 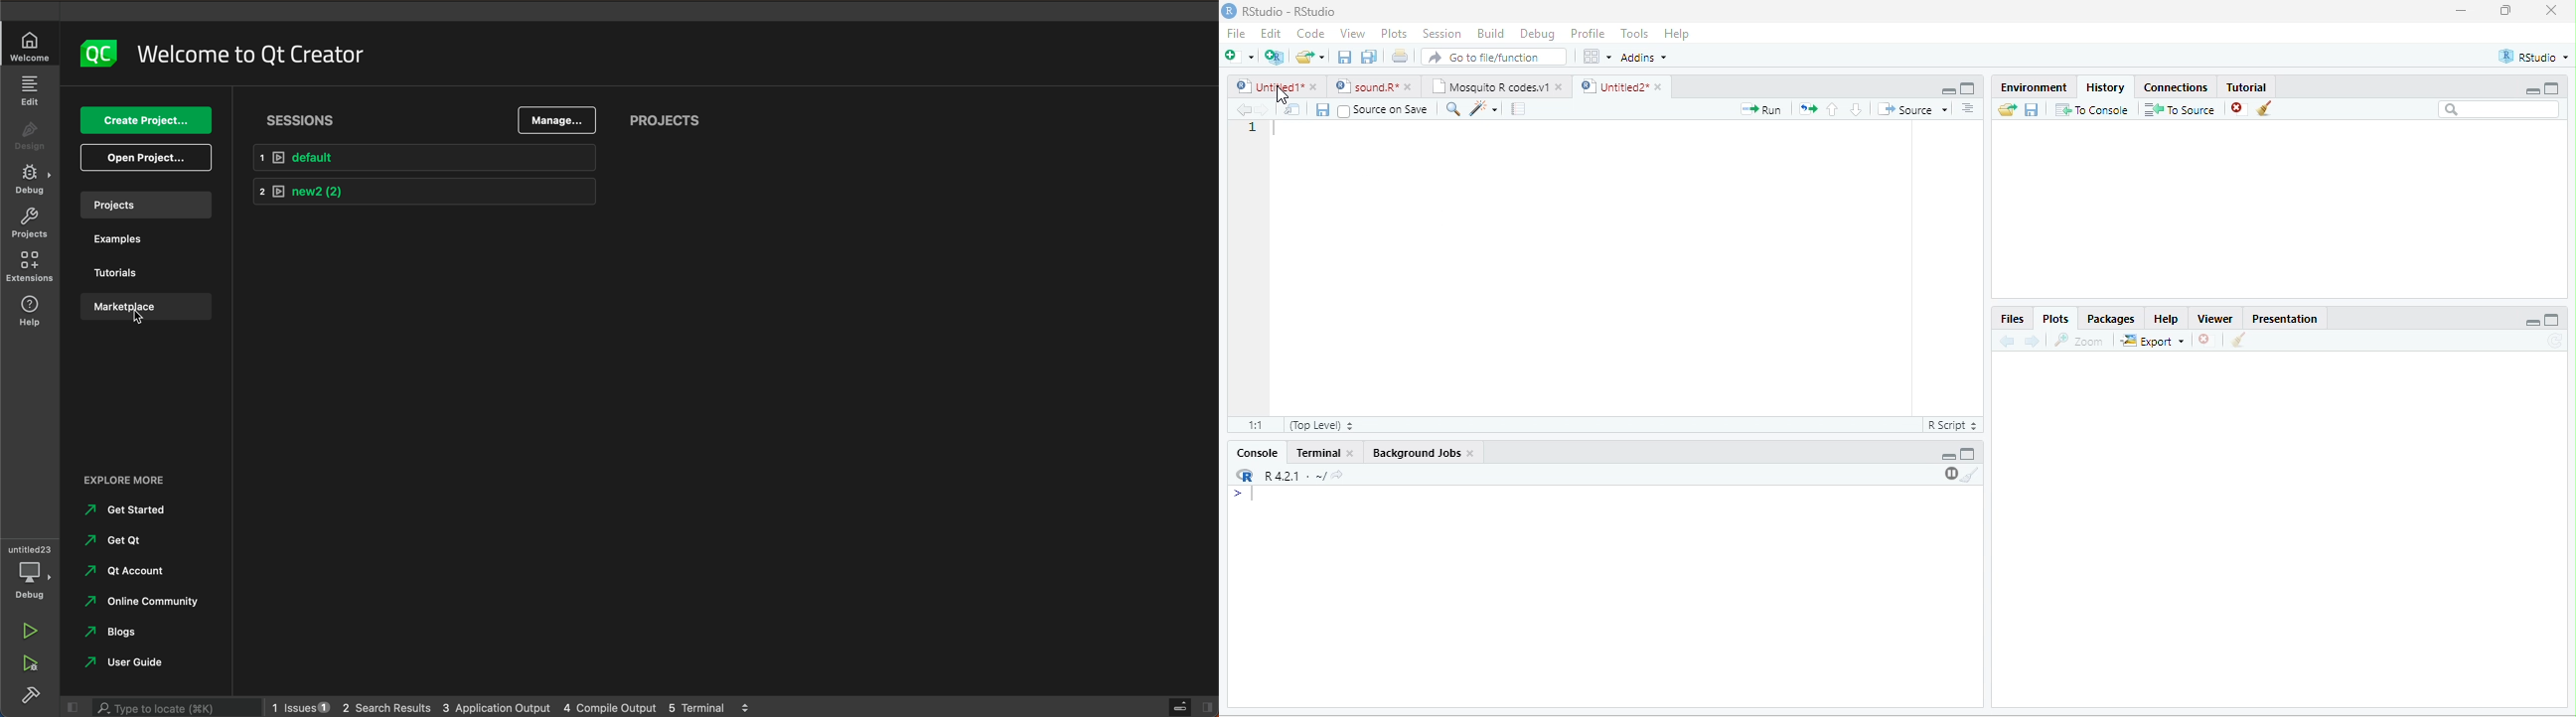 What do you see at coordinates (2178, 110) in the screenshot?
I see `To source` at bounding box center [2178, 110].